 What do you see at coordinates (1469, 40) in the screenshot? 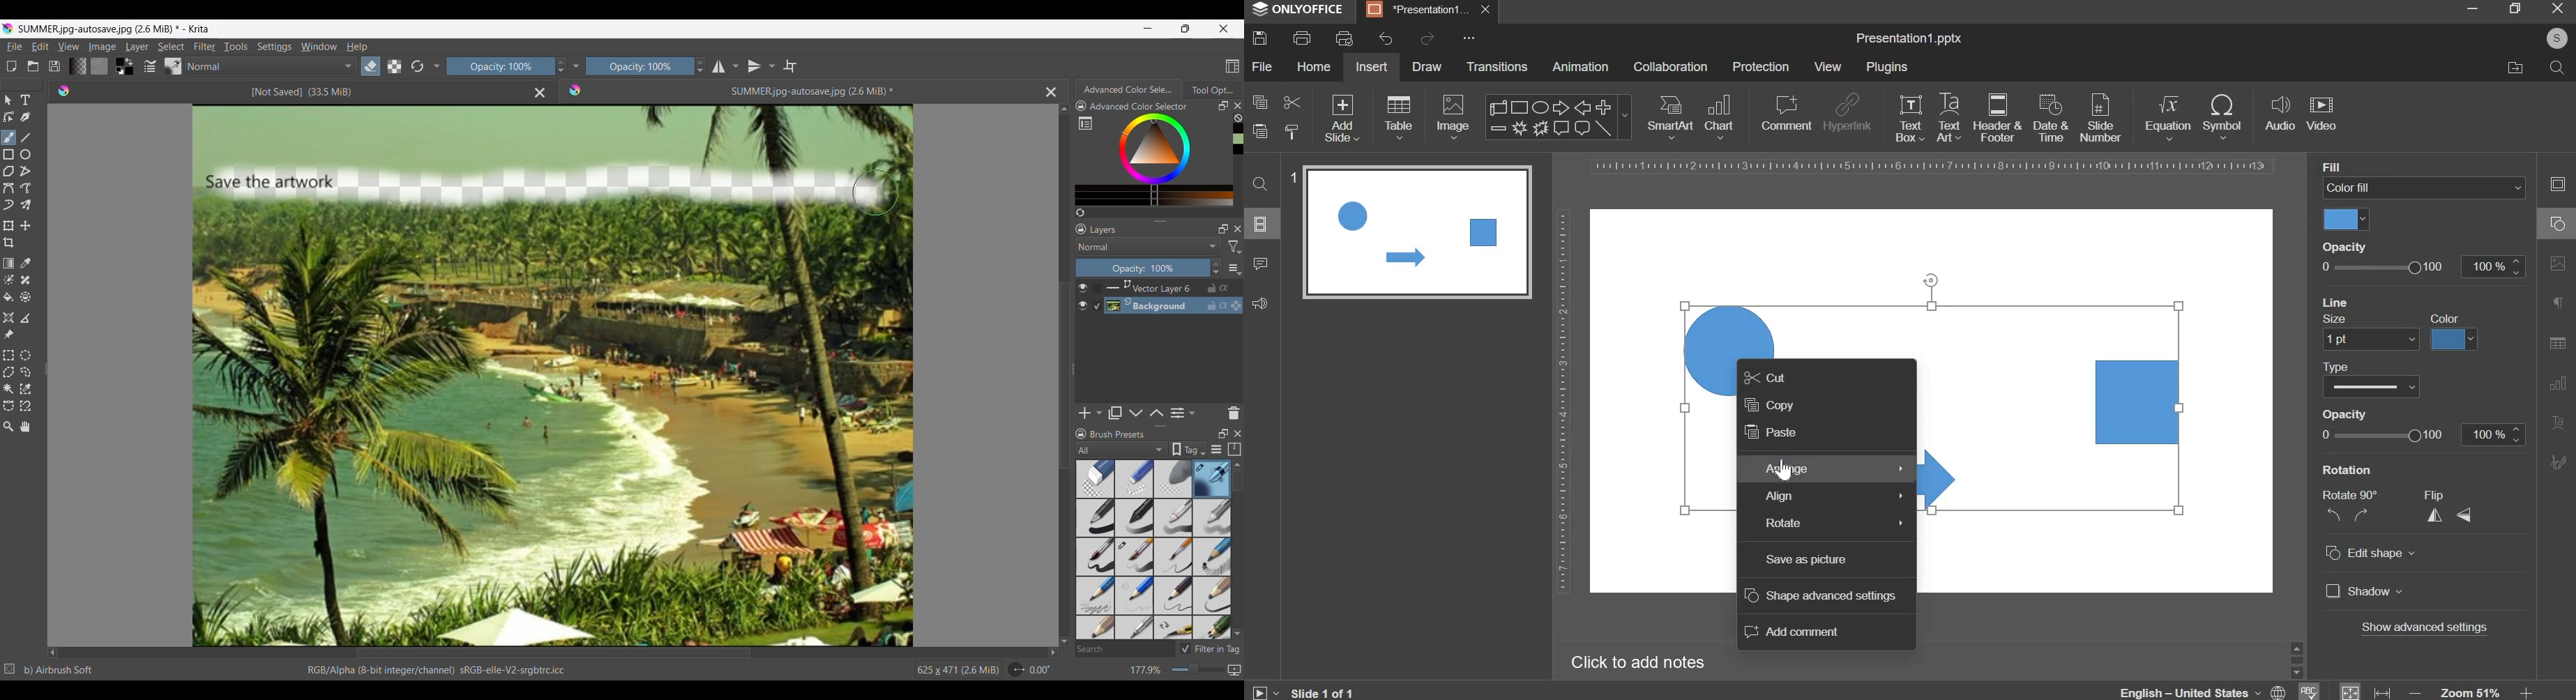
I see `options` at bounding box center [1469, 40].